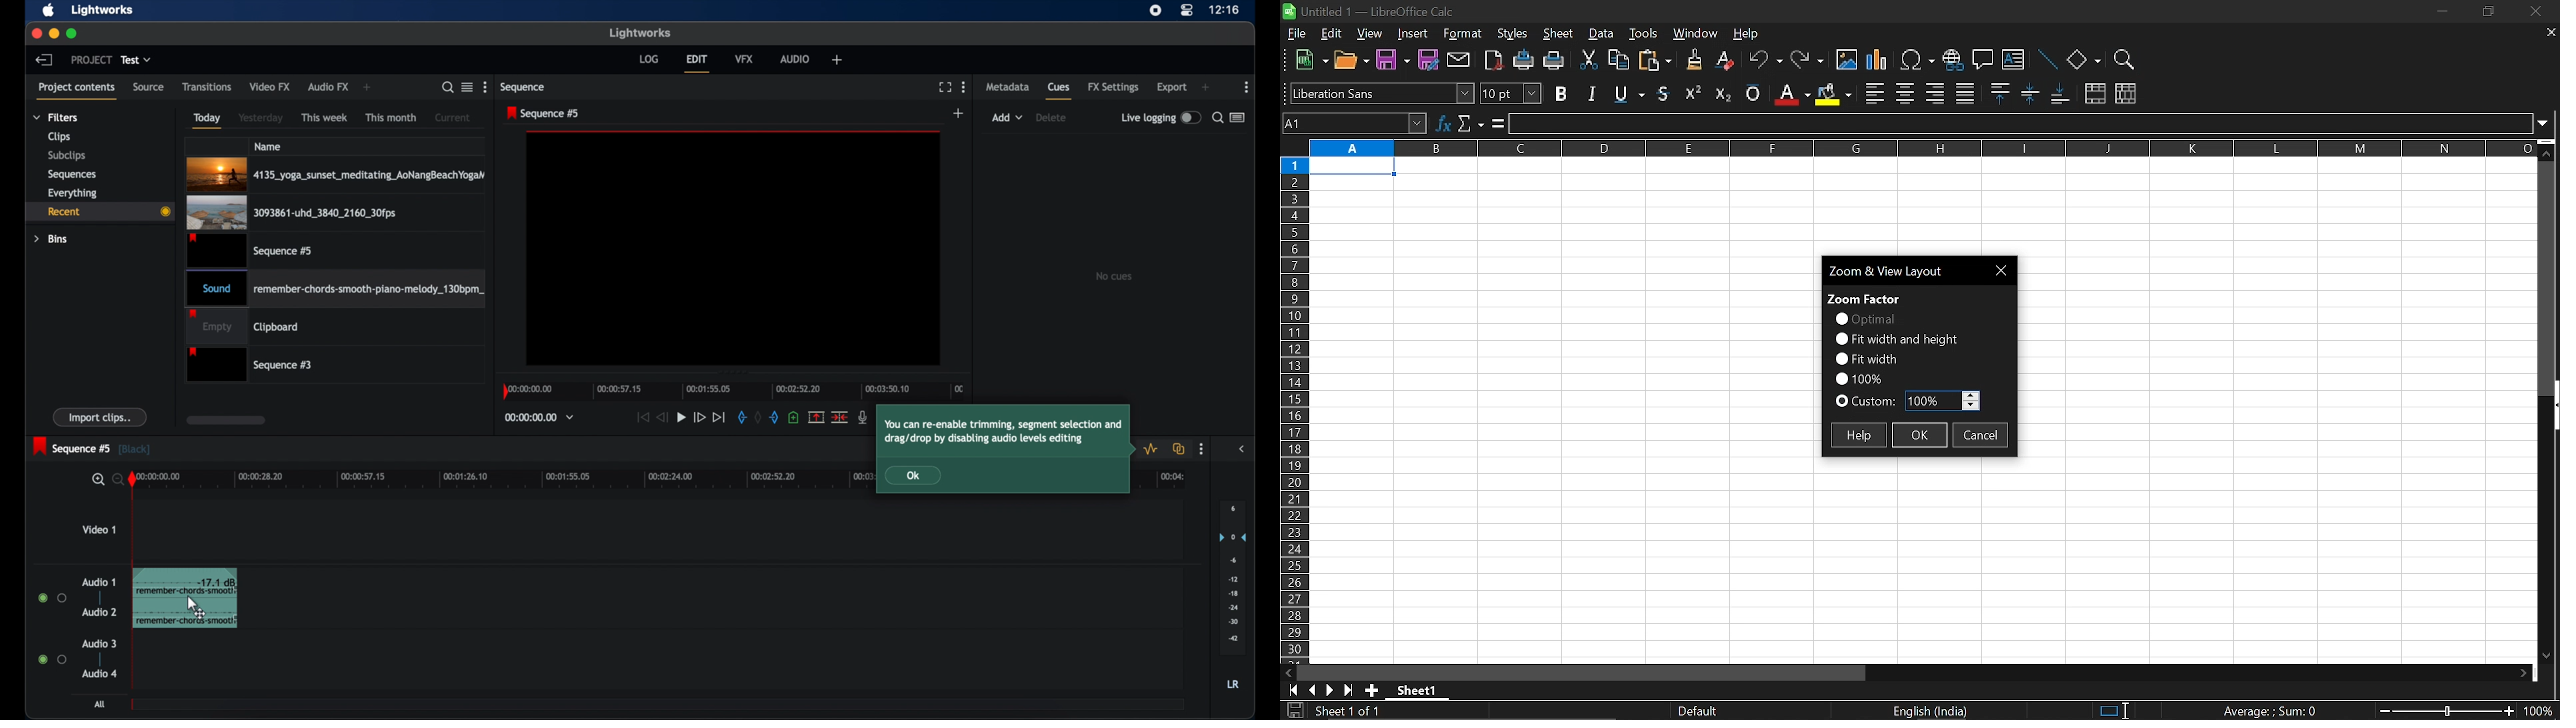  What do you see at coordinates (1007, 117) in the screenshot?
I see `add` at bounding box center [1007, 117].